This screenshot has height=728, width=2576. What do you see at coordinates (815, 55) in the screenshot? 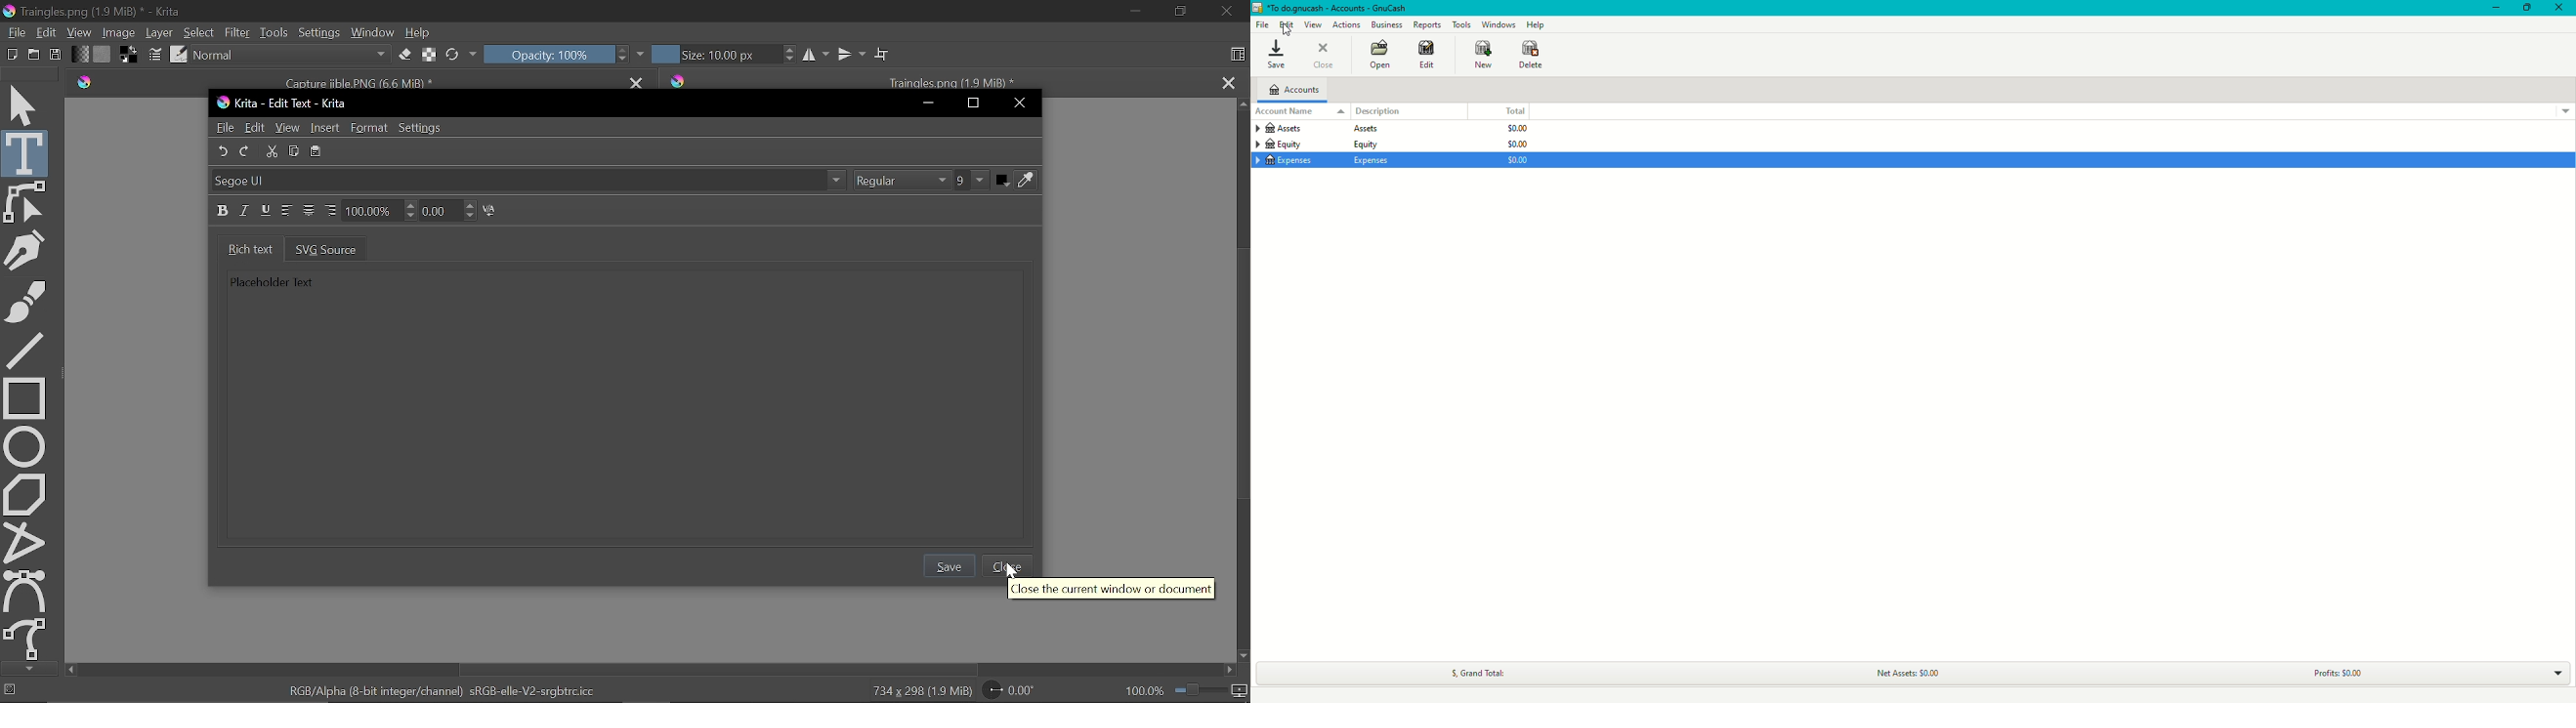
I see `Horizontal mirror tool` at bounding box center [815, 55].